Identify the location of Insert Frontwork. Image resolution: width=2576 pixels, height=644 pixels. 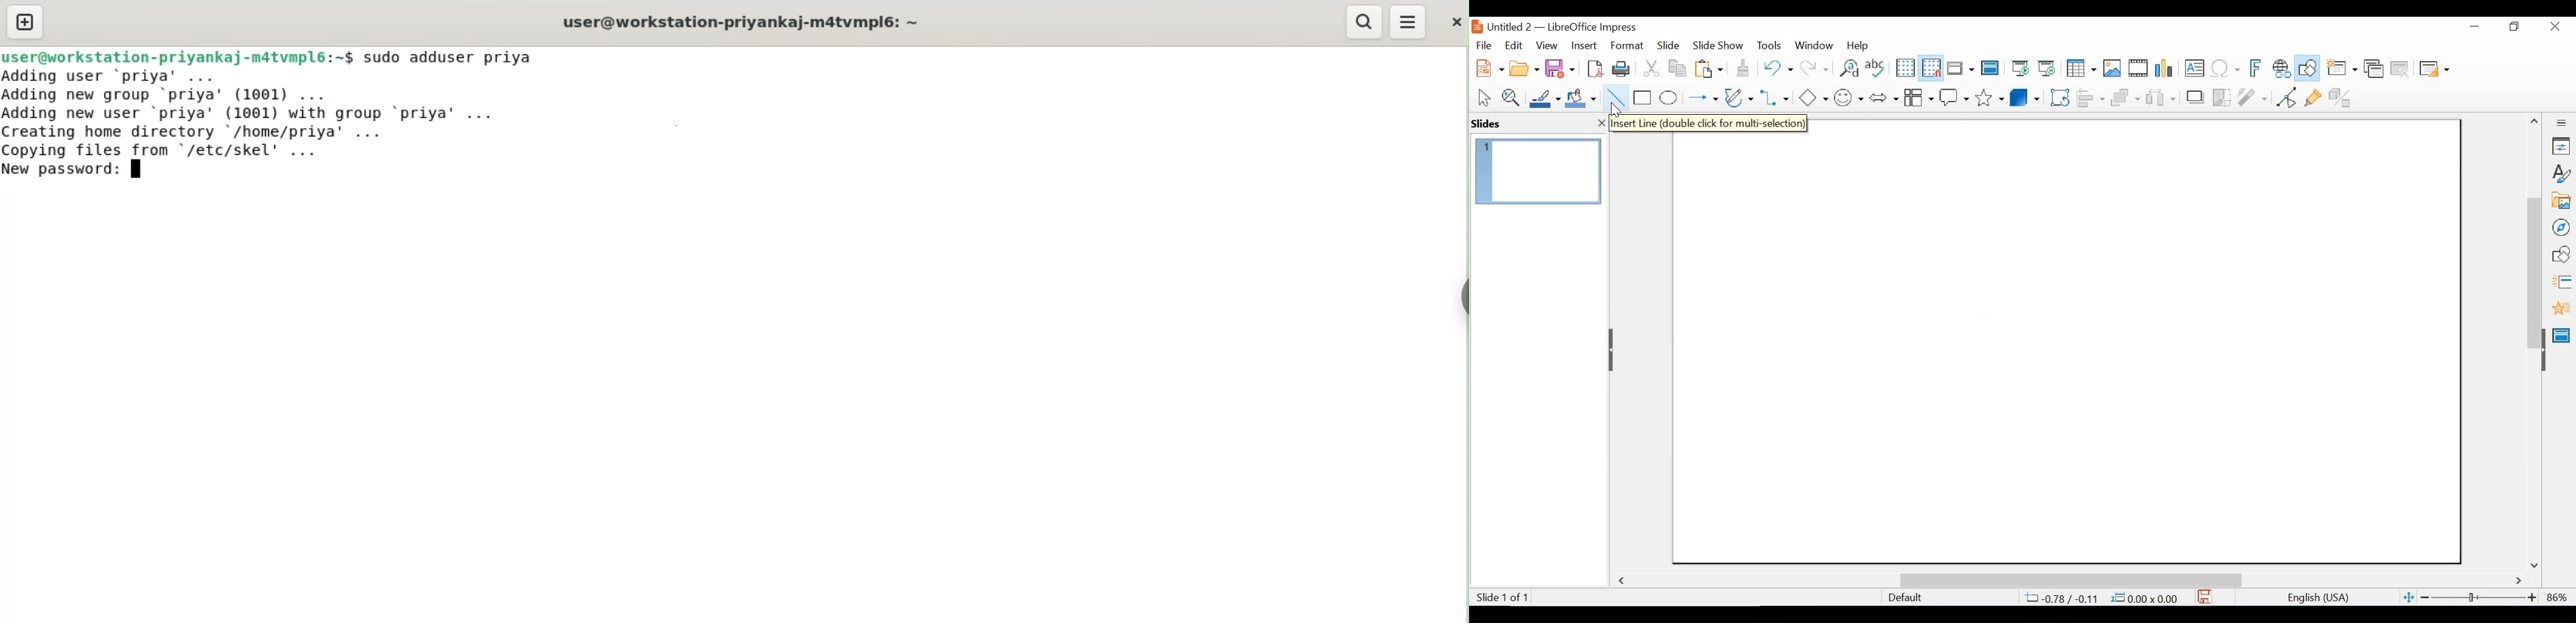
(2257, 69).